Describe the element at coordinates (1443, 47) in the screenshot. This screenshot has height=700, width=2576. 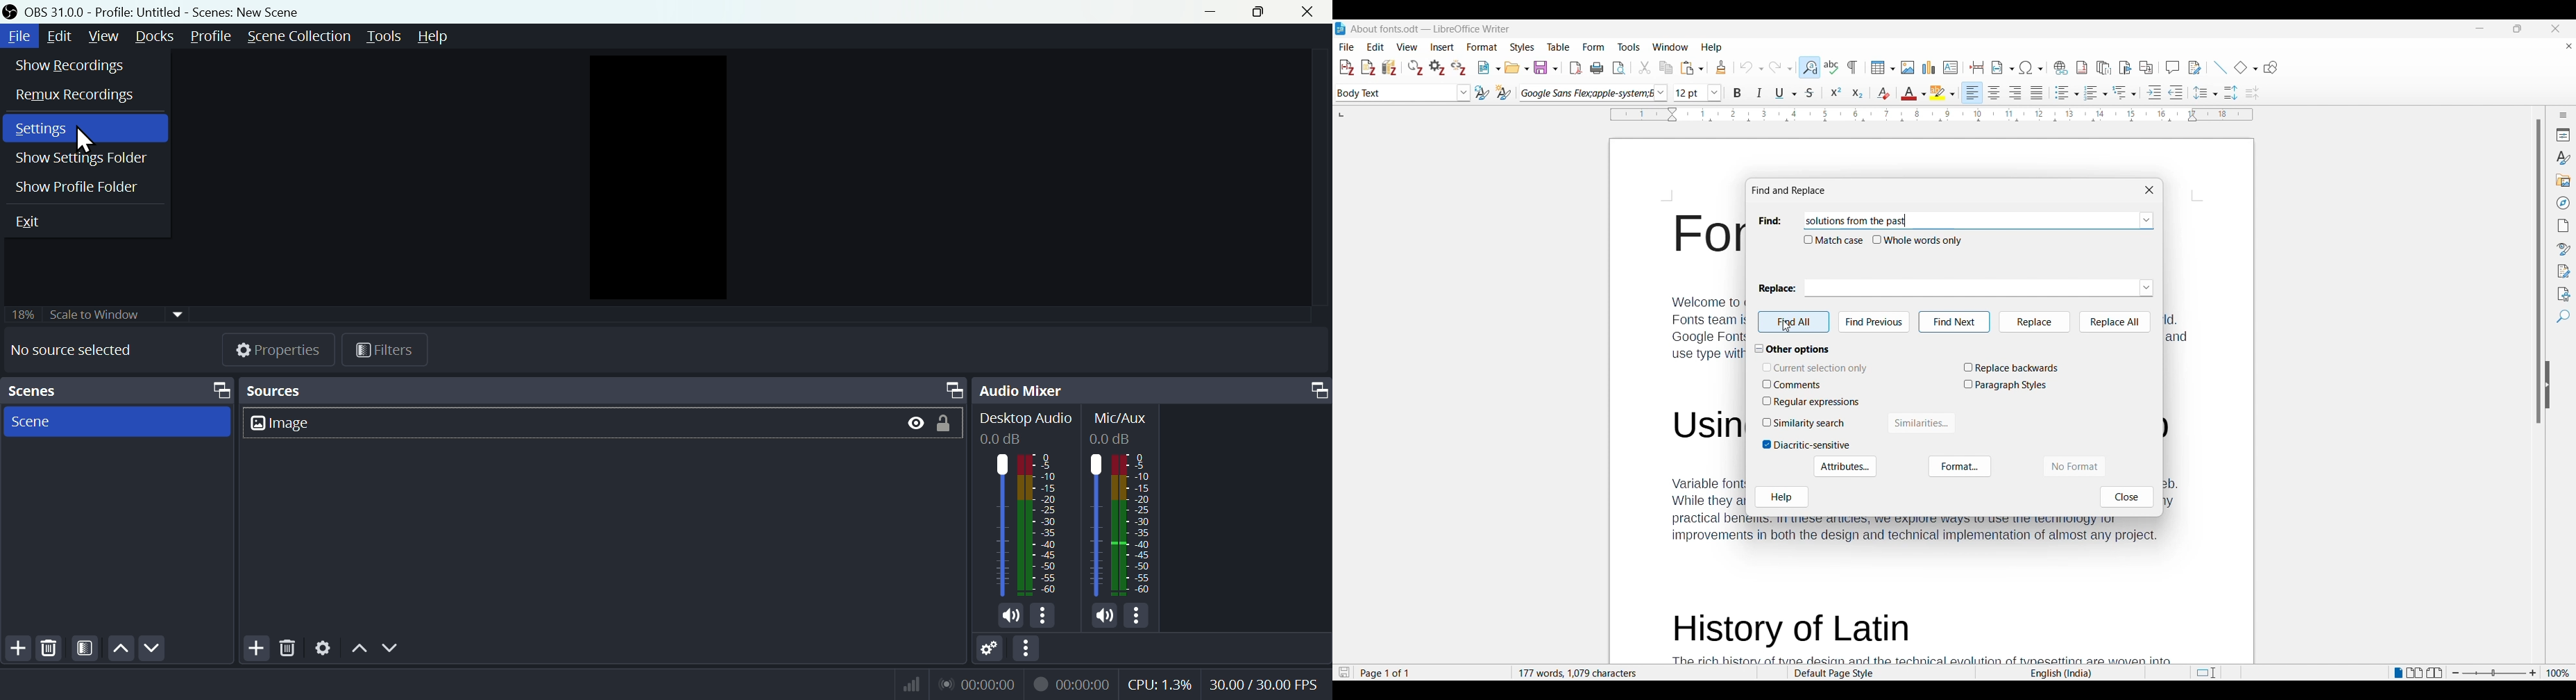
I see `Insert menu` at that location.